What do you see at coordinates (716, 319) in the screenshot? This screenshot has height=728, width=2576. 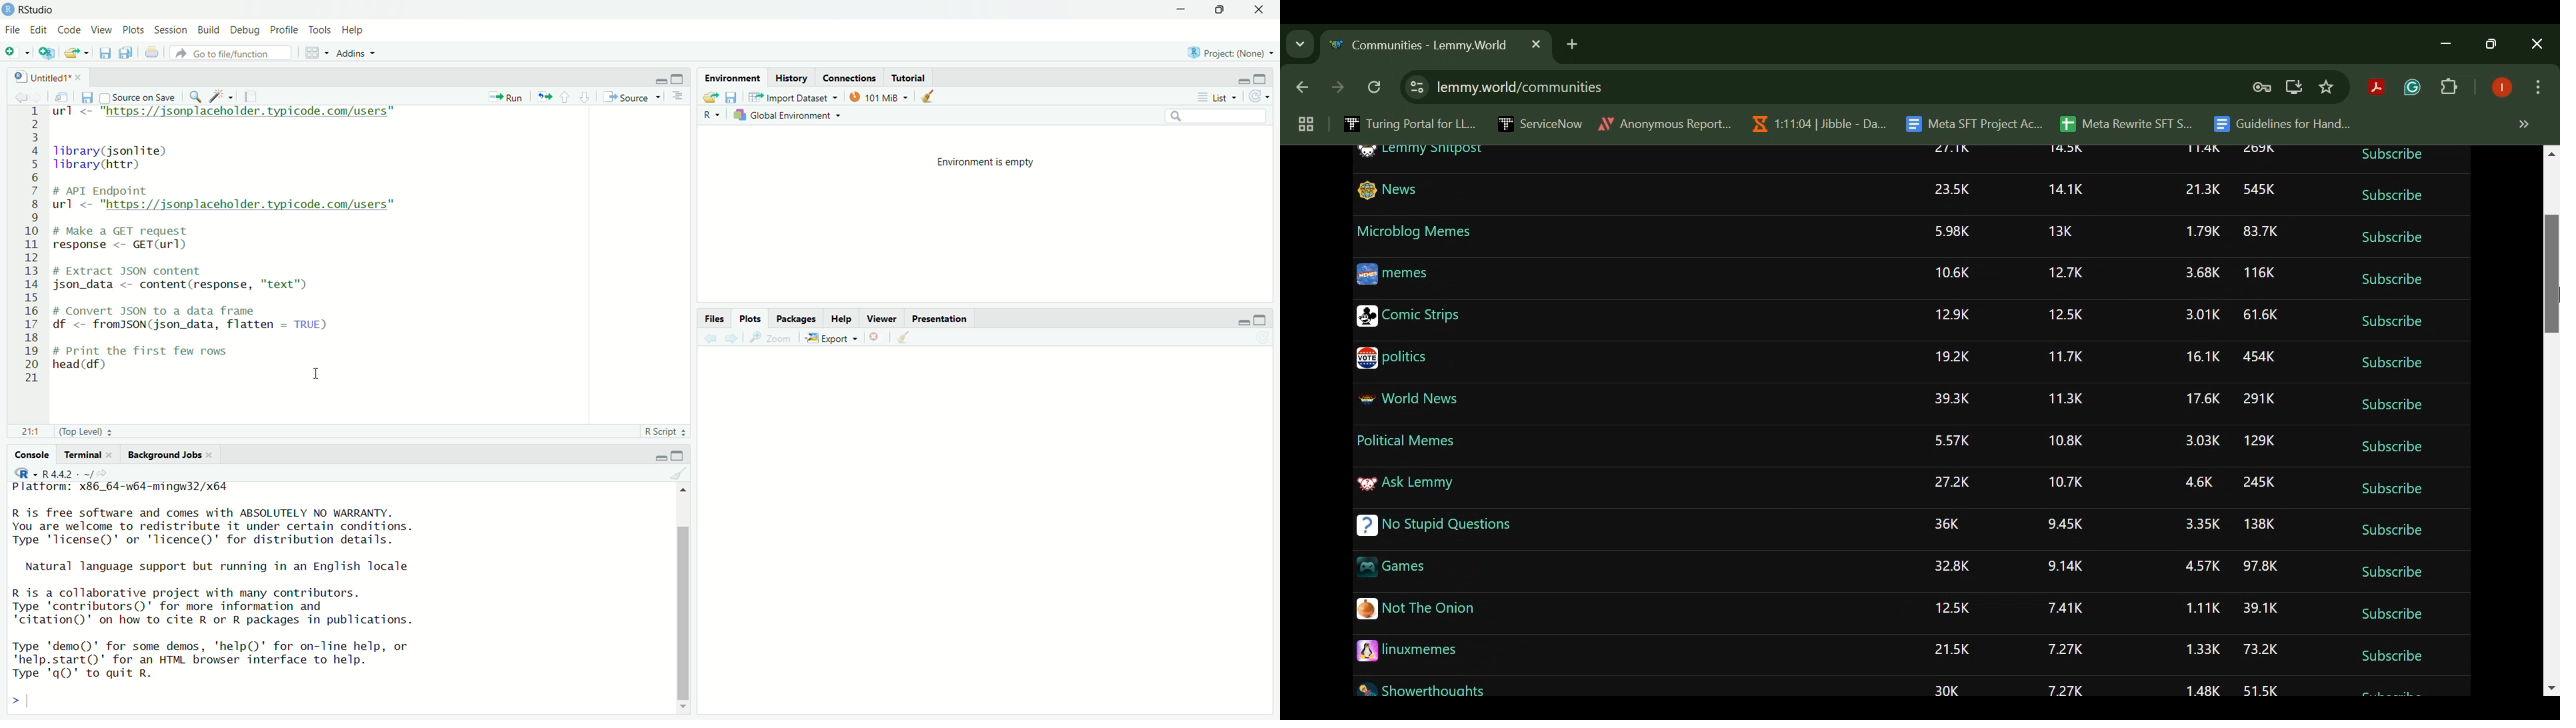 I see `Files` at bounding box center [716, 319].